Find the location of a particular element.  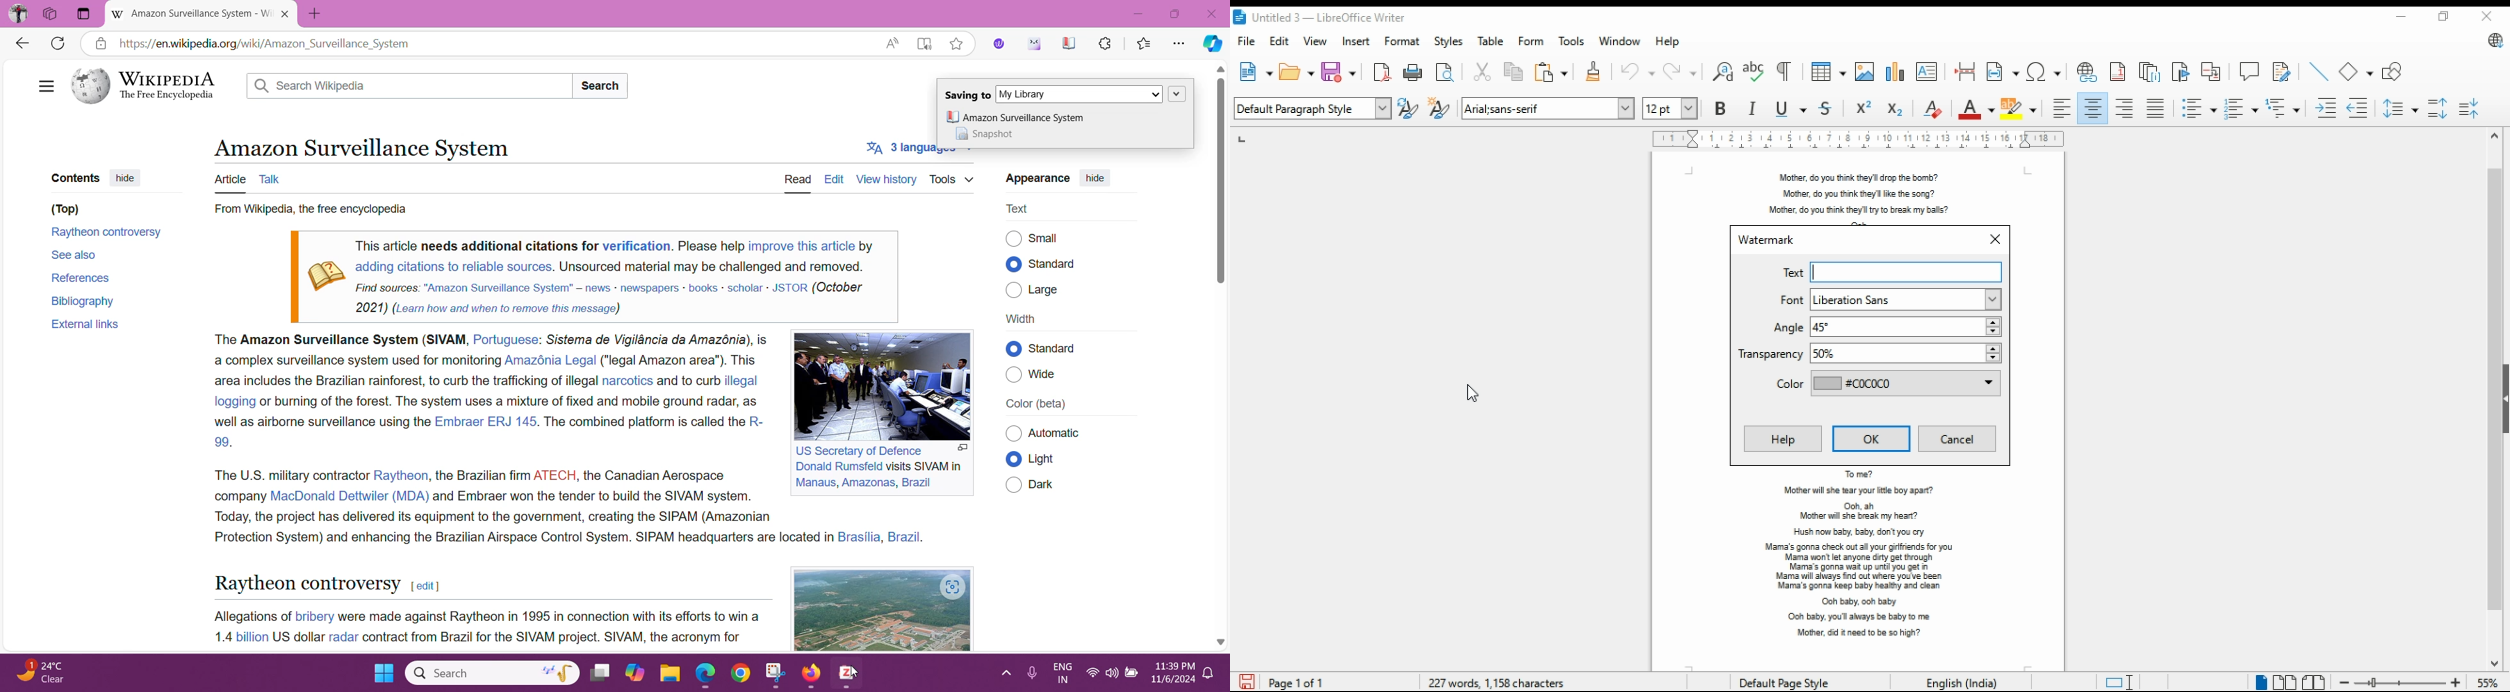

edge is located at coordinates (705, 675).